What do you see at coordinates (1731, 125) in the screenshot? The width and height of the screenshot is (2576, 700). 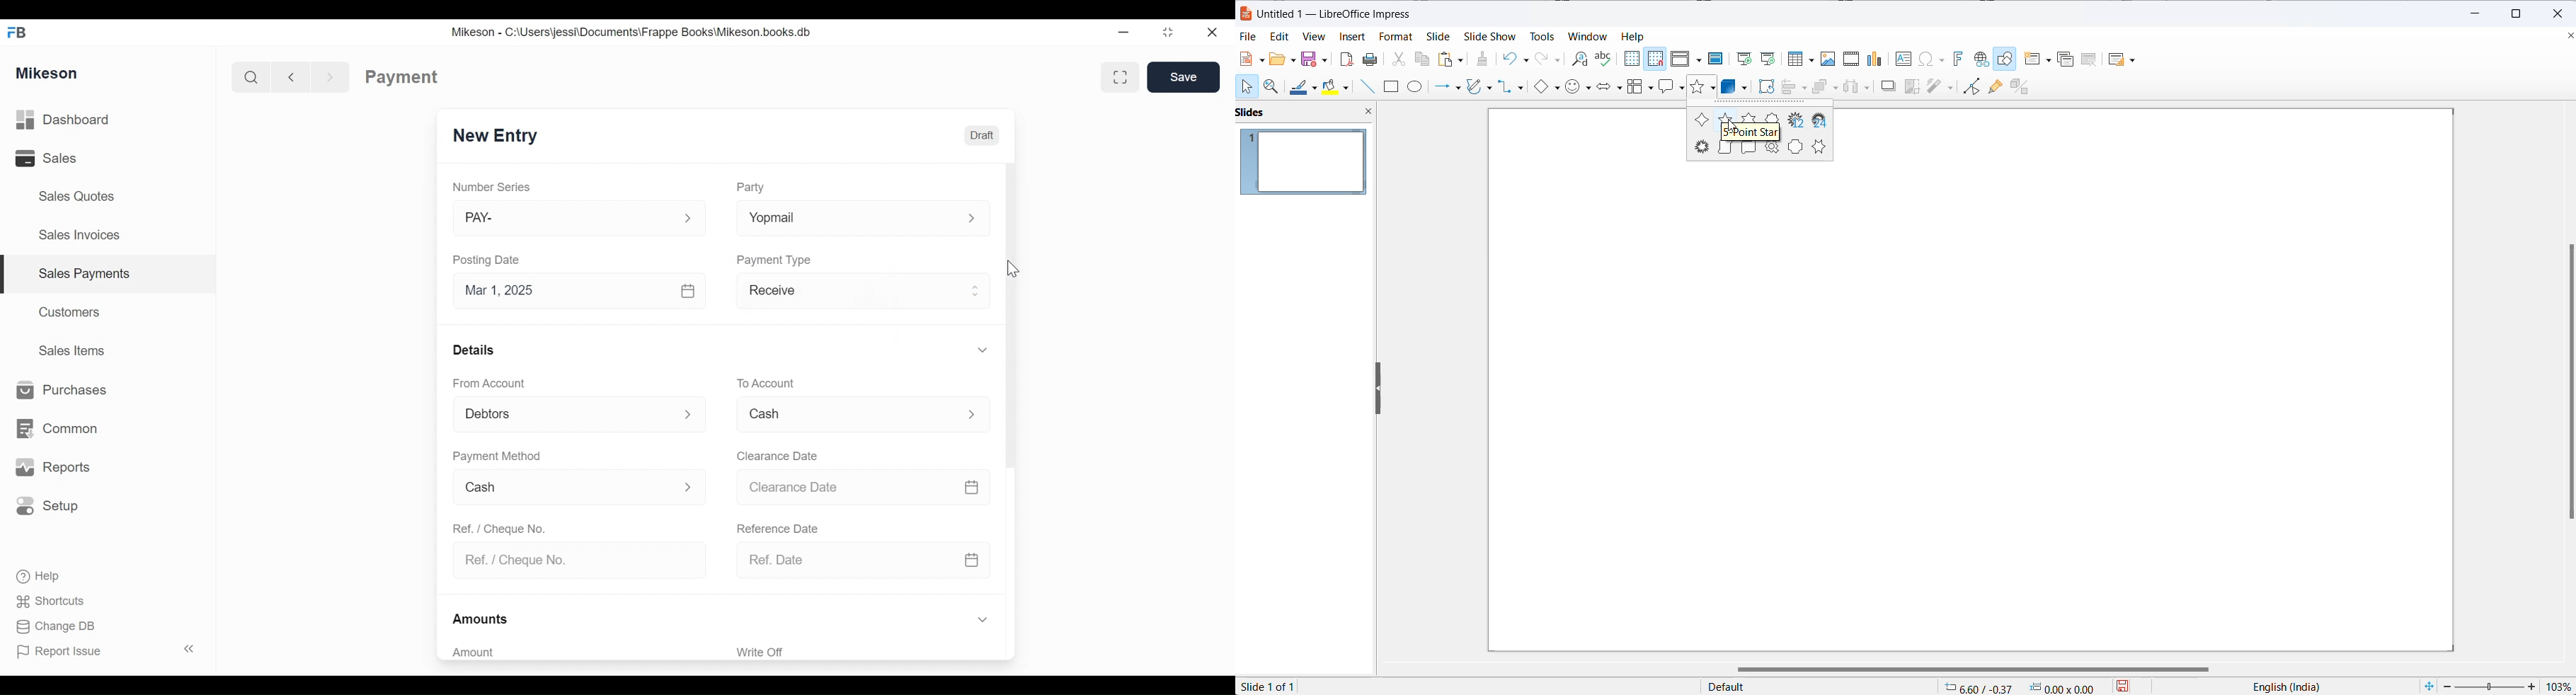 I see `cursor` at bounding box center [1731, 125].